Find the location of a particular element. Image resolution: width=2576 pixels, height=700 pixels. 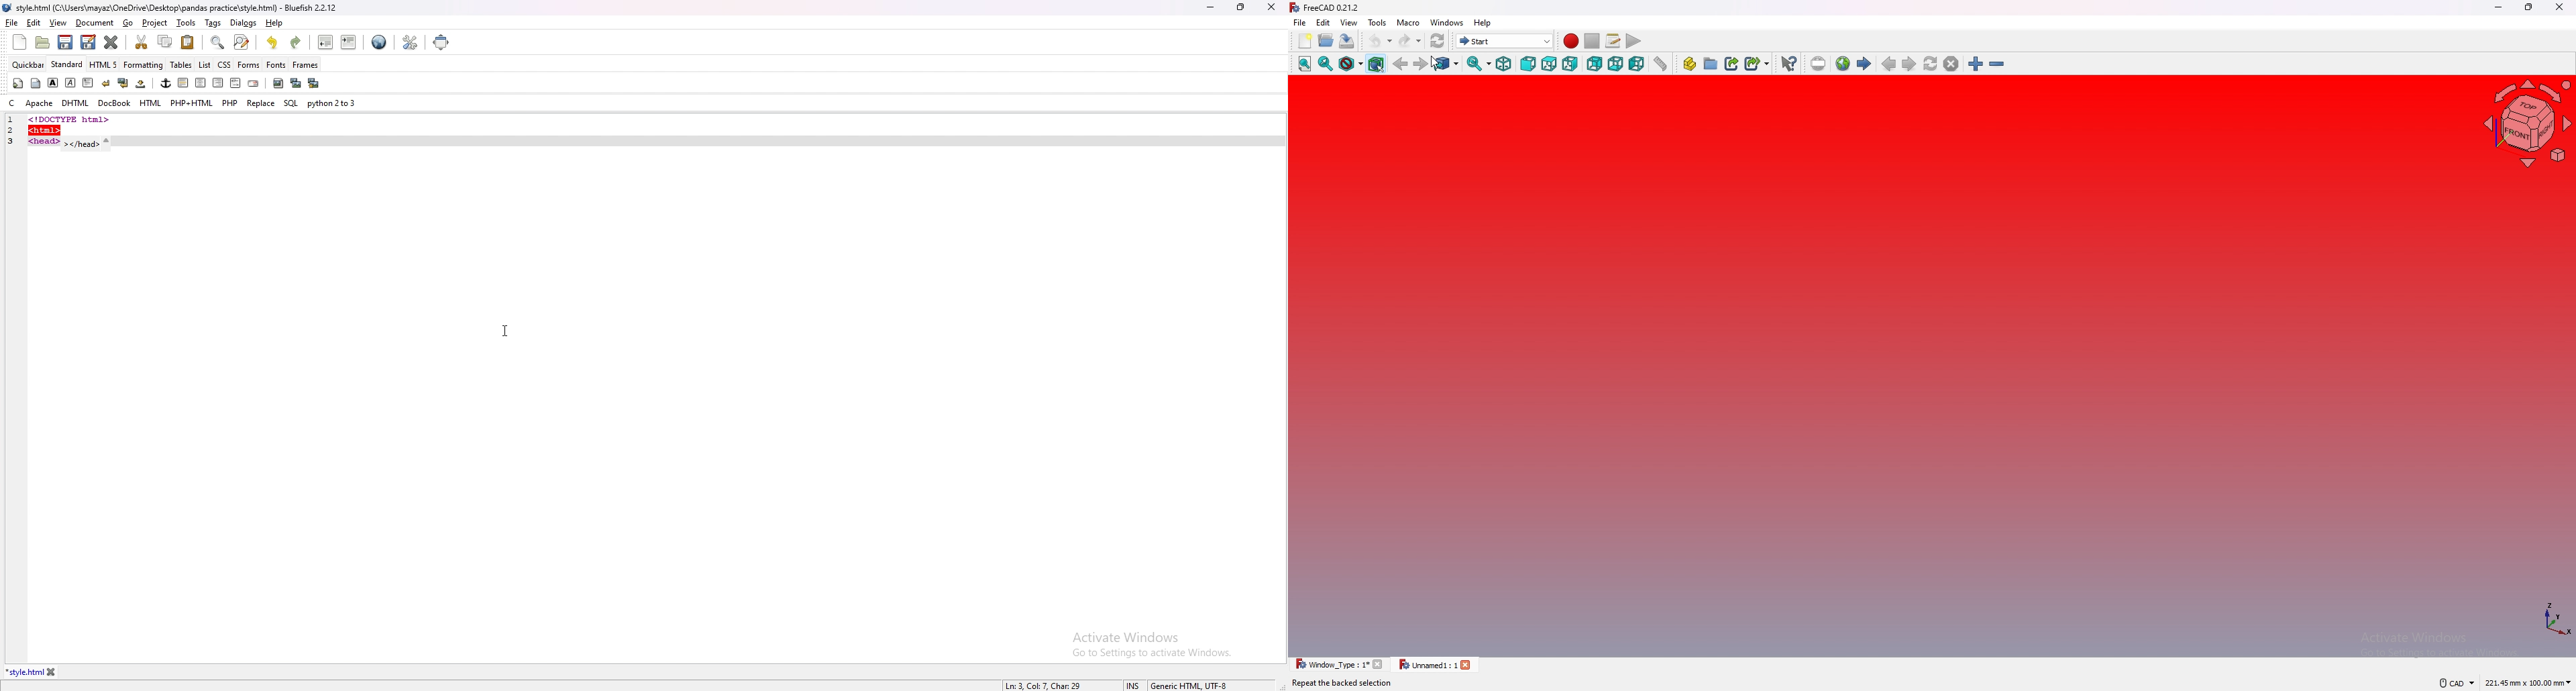

tools is located at coordinates (186, 23).